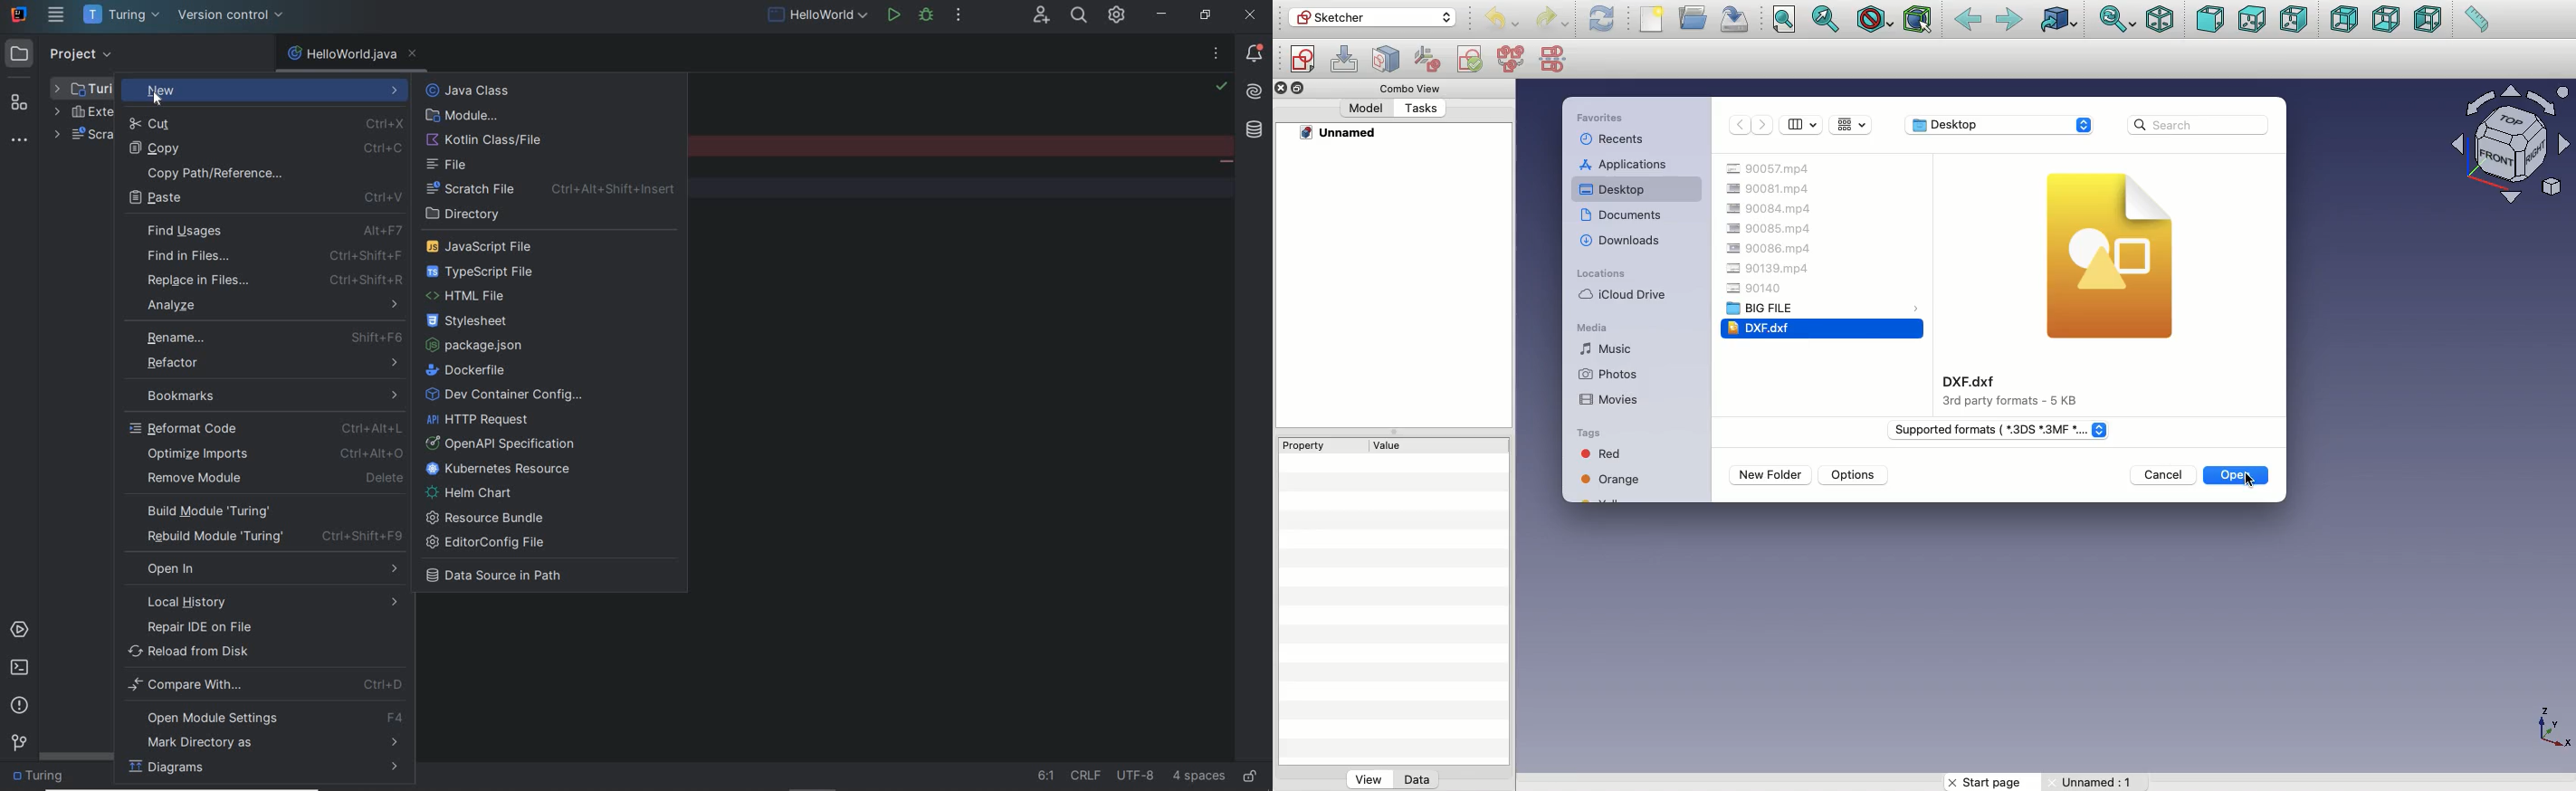 The image size is (2576, 812). Describe the element at coordinates (1616, 453) in the screenshot. I see `Red` at that location.